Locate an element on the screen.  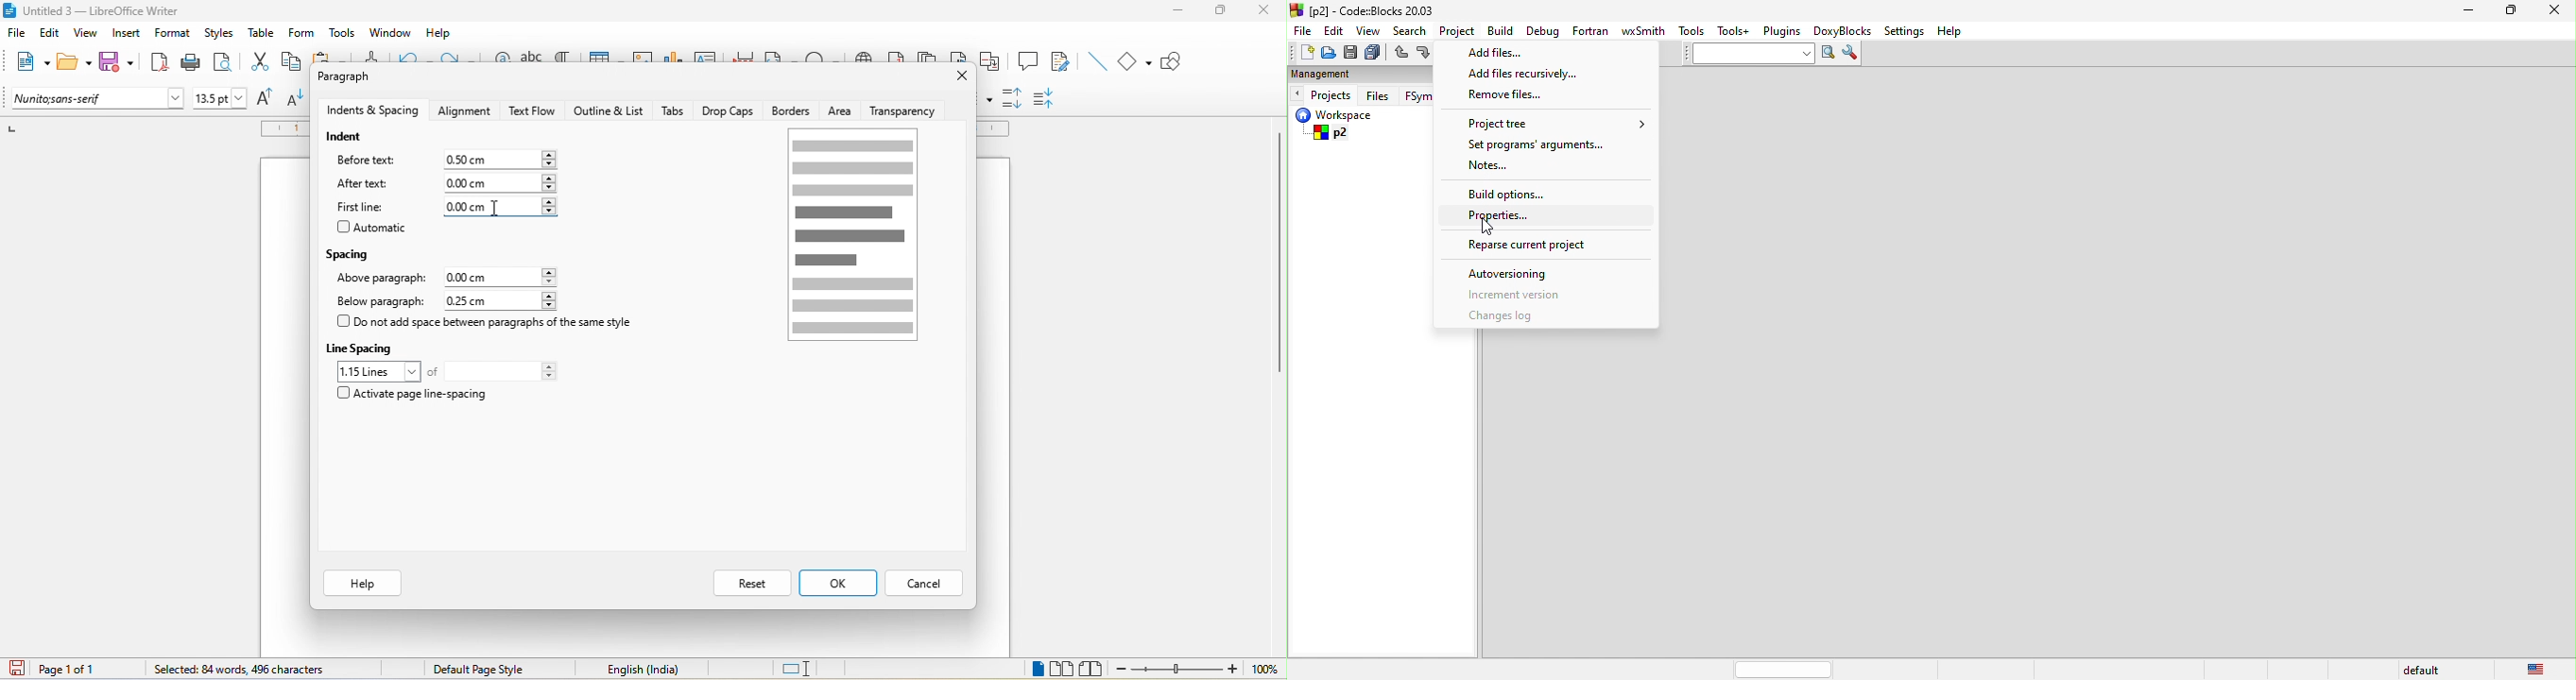
save is located at coordinates (1352, 53).